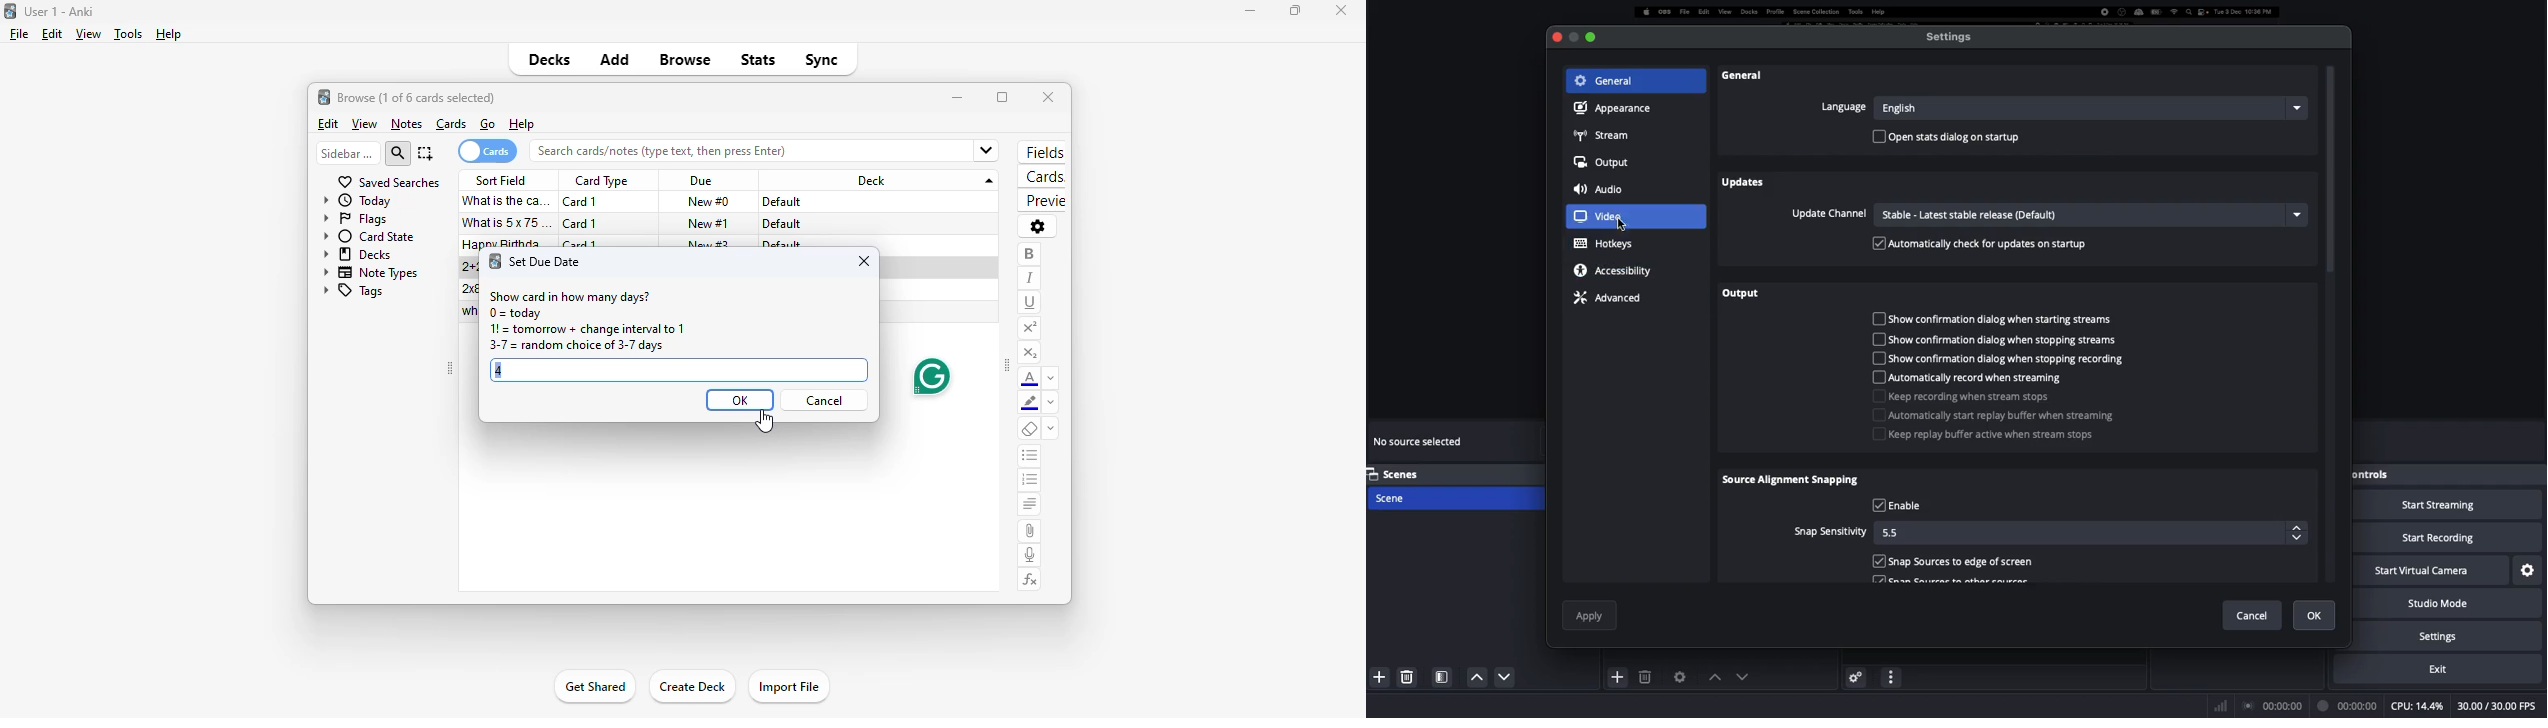 The height and width of the screenshot is (728, 2548). I want to click on default, so click(783, 202).